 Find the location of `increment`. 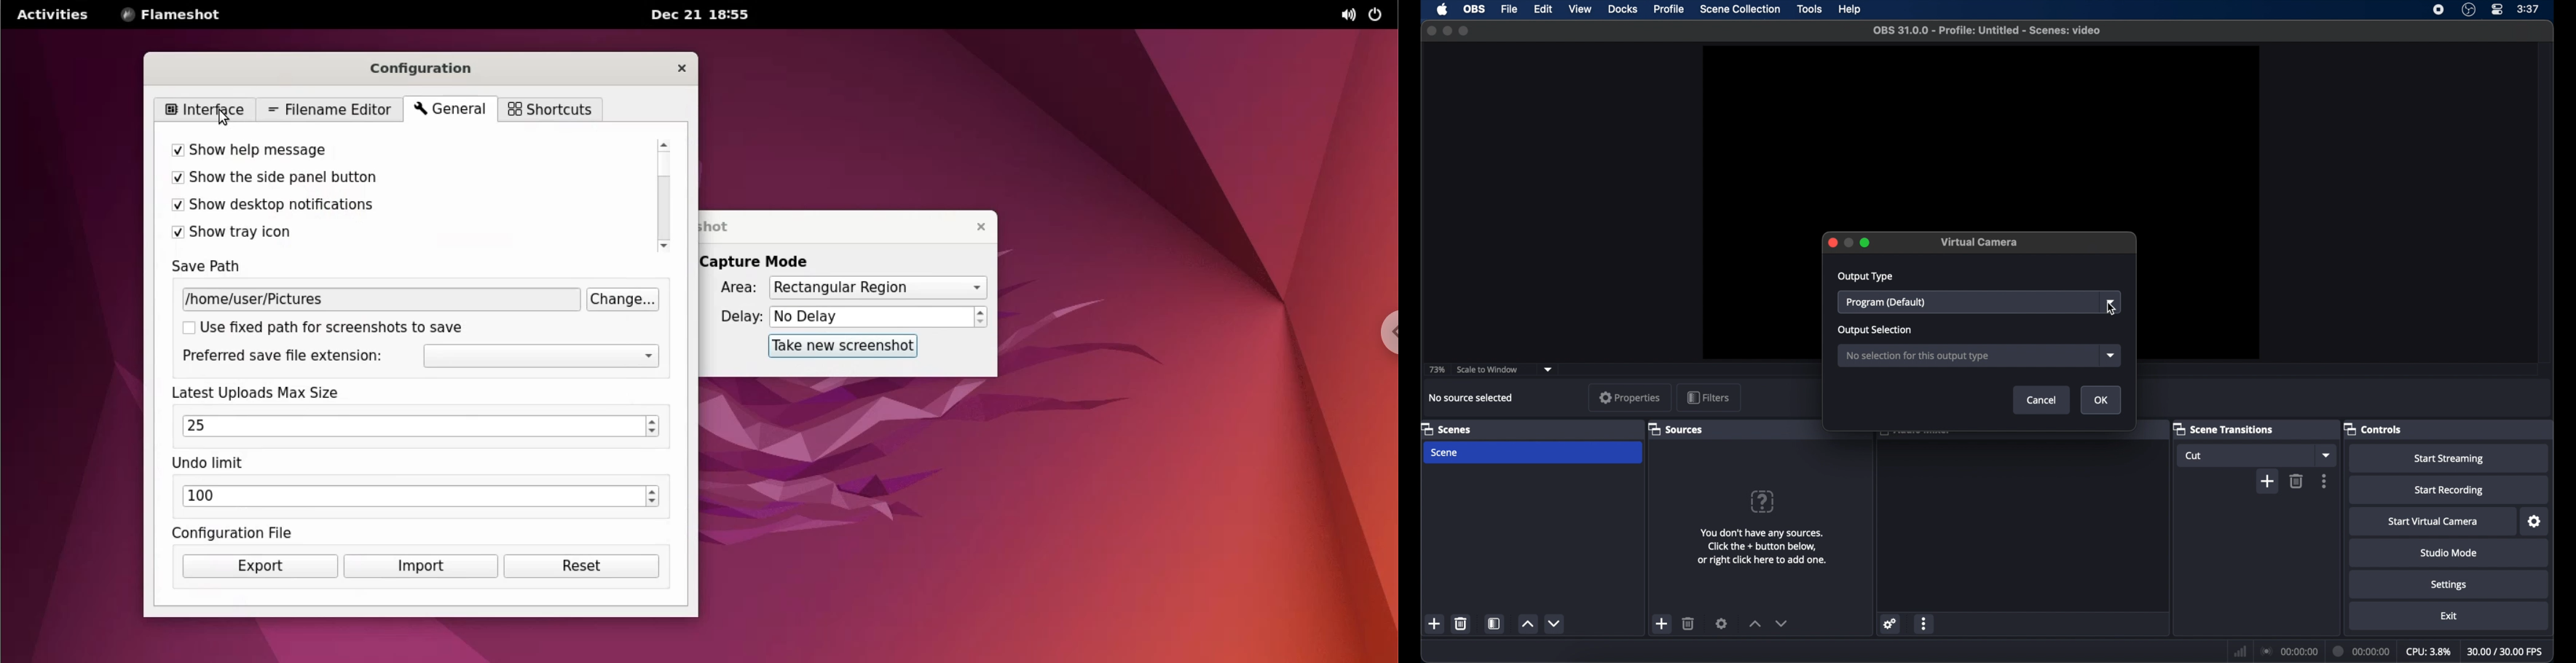

increment is located at coordinates (1527, 624).